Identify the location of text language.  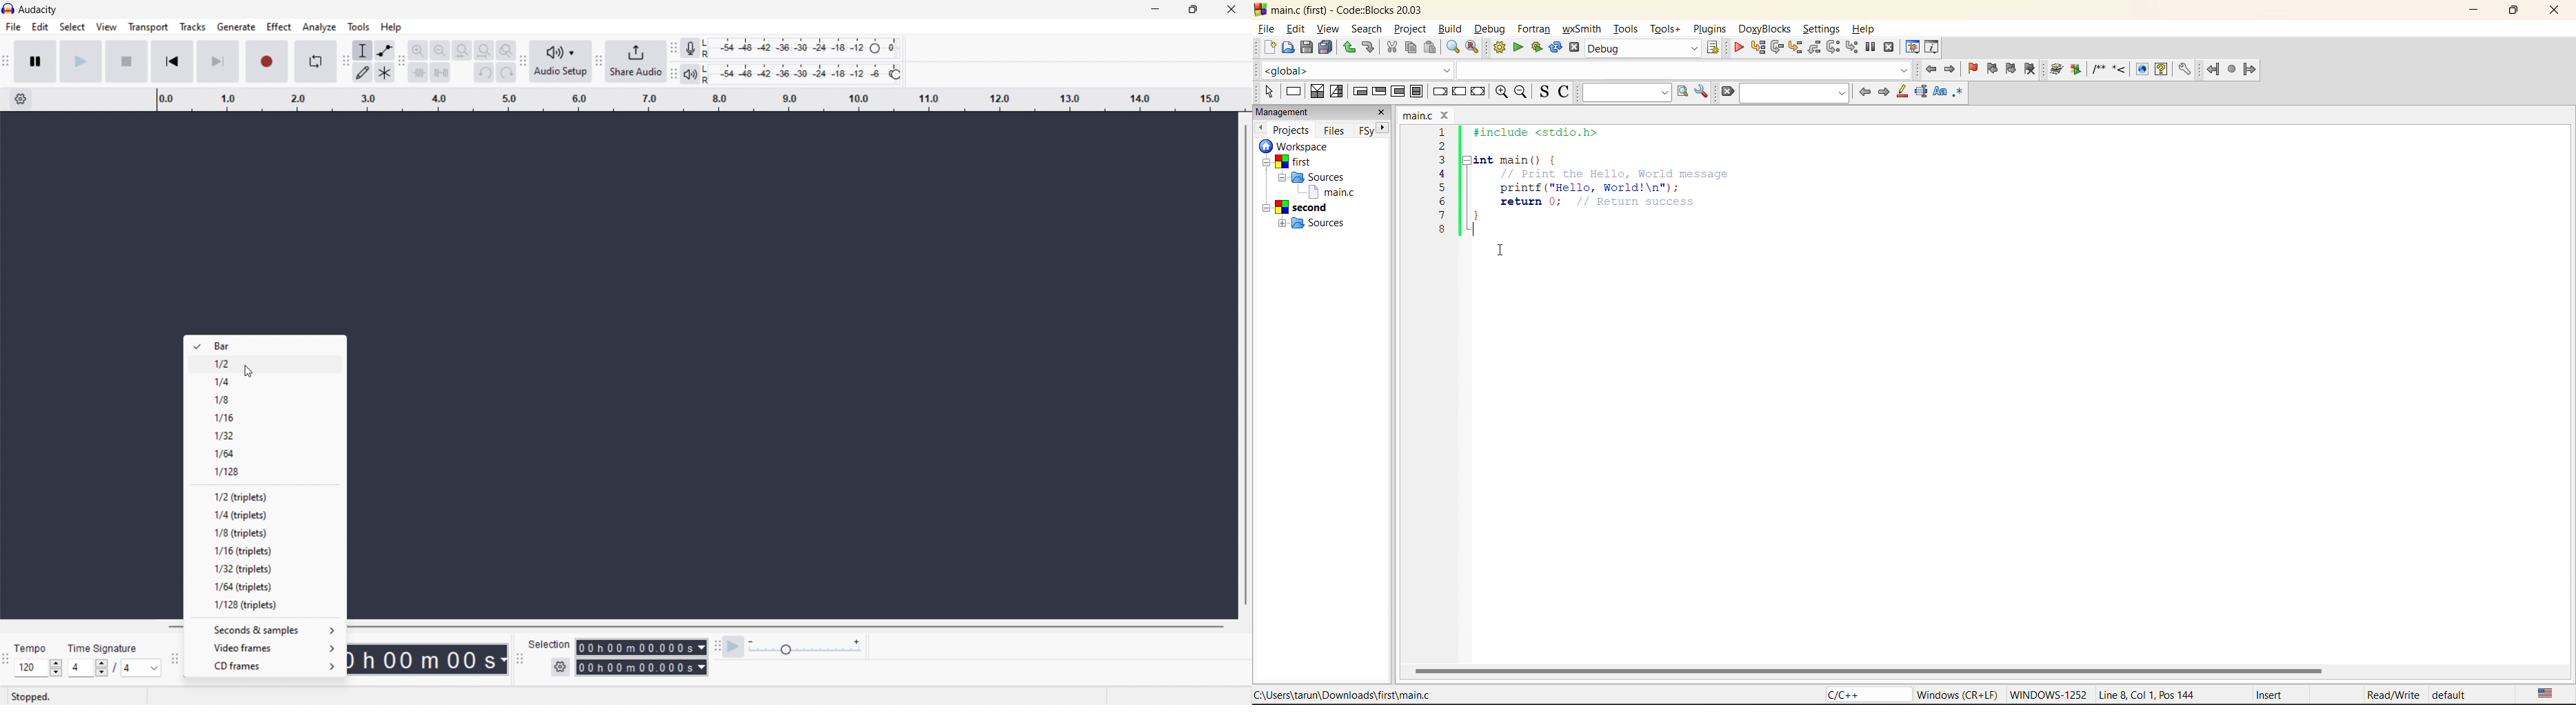
(2547, 693).